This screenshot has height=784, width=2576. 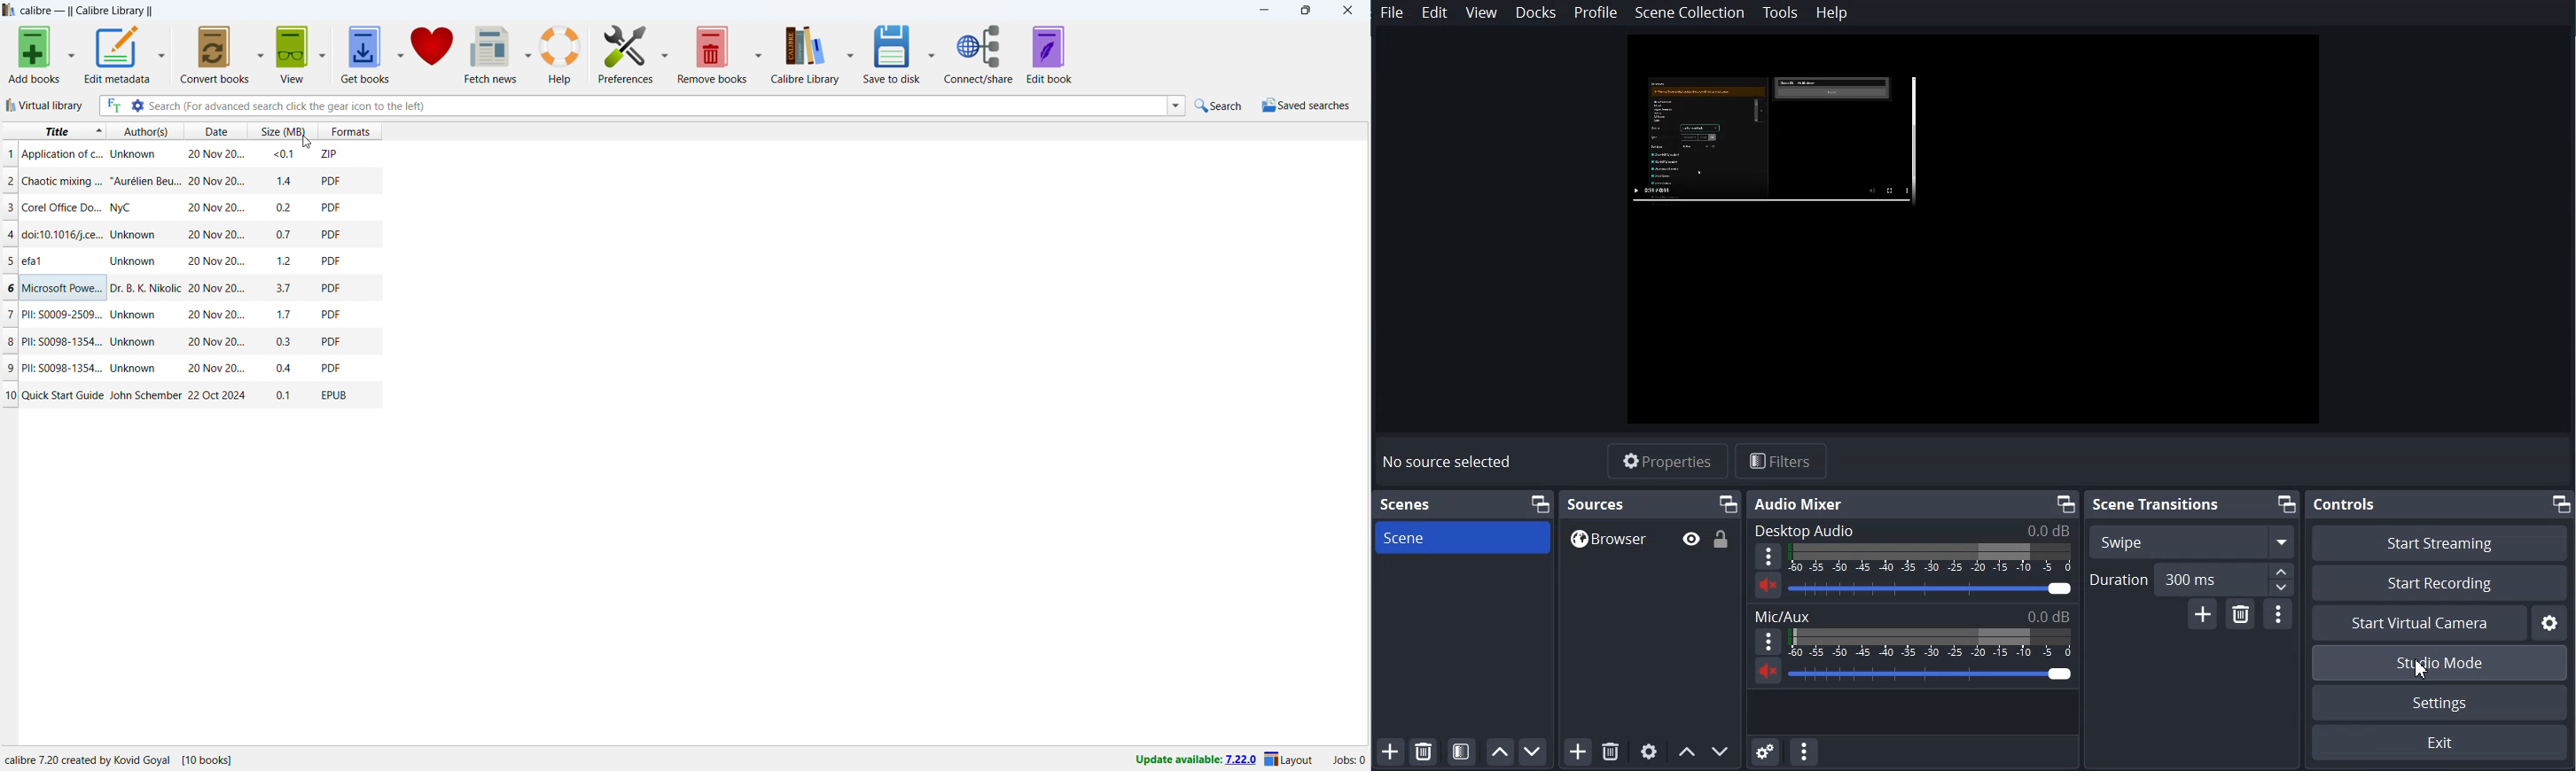 What do you see at coordinates (214, 152) in the screenshot?
I see `date` at bounding box center [214, 152].